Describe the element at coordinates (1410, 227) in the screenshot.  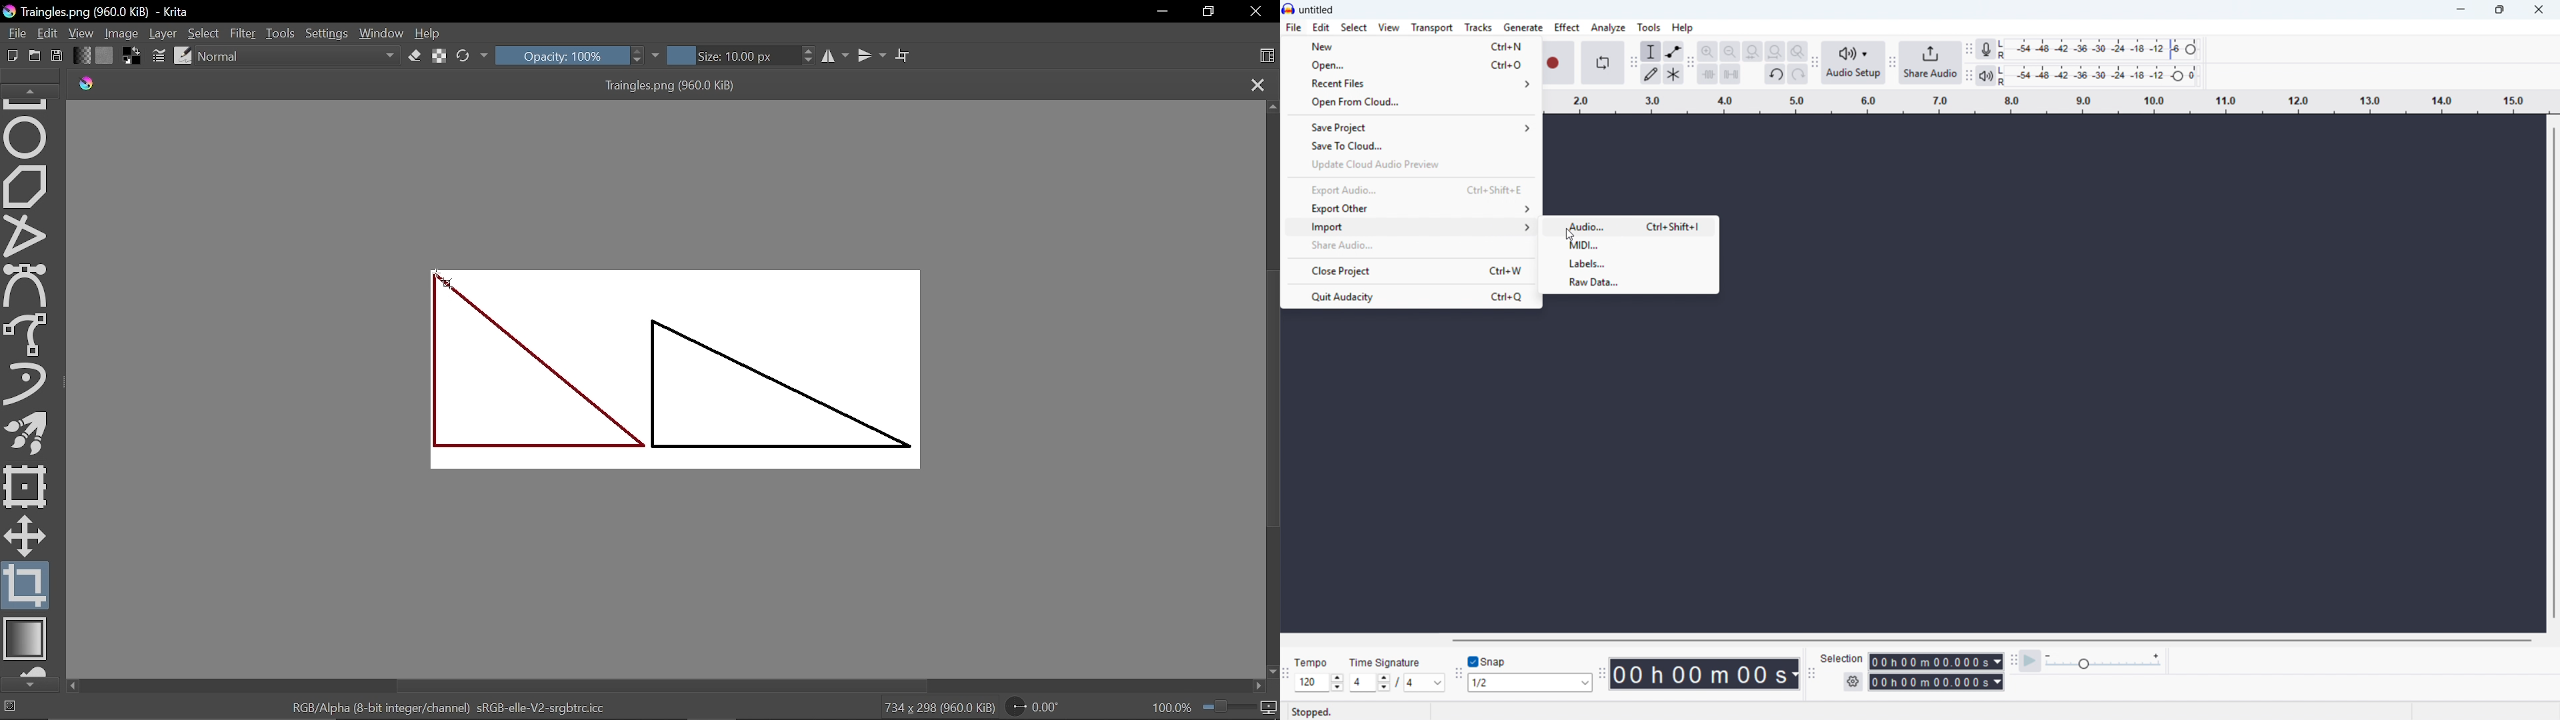
I see `Import ` at that location.